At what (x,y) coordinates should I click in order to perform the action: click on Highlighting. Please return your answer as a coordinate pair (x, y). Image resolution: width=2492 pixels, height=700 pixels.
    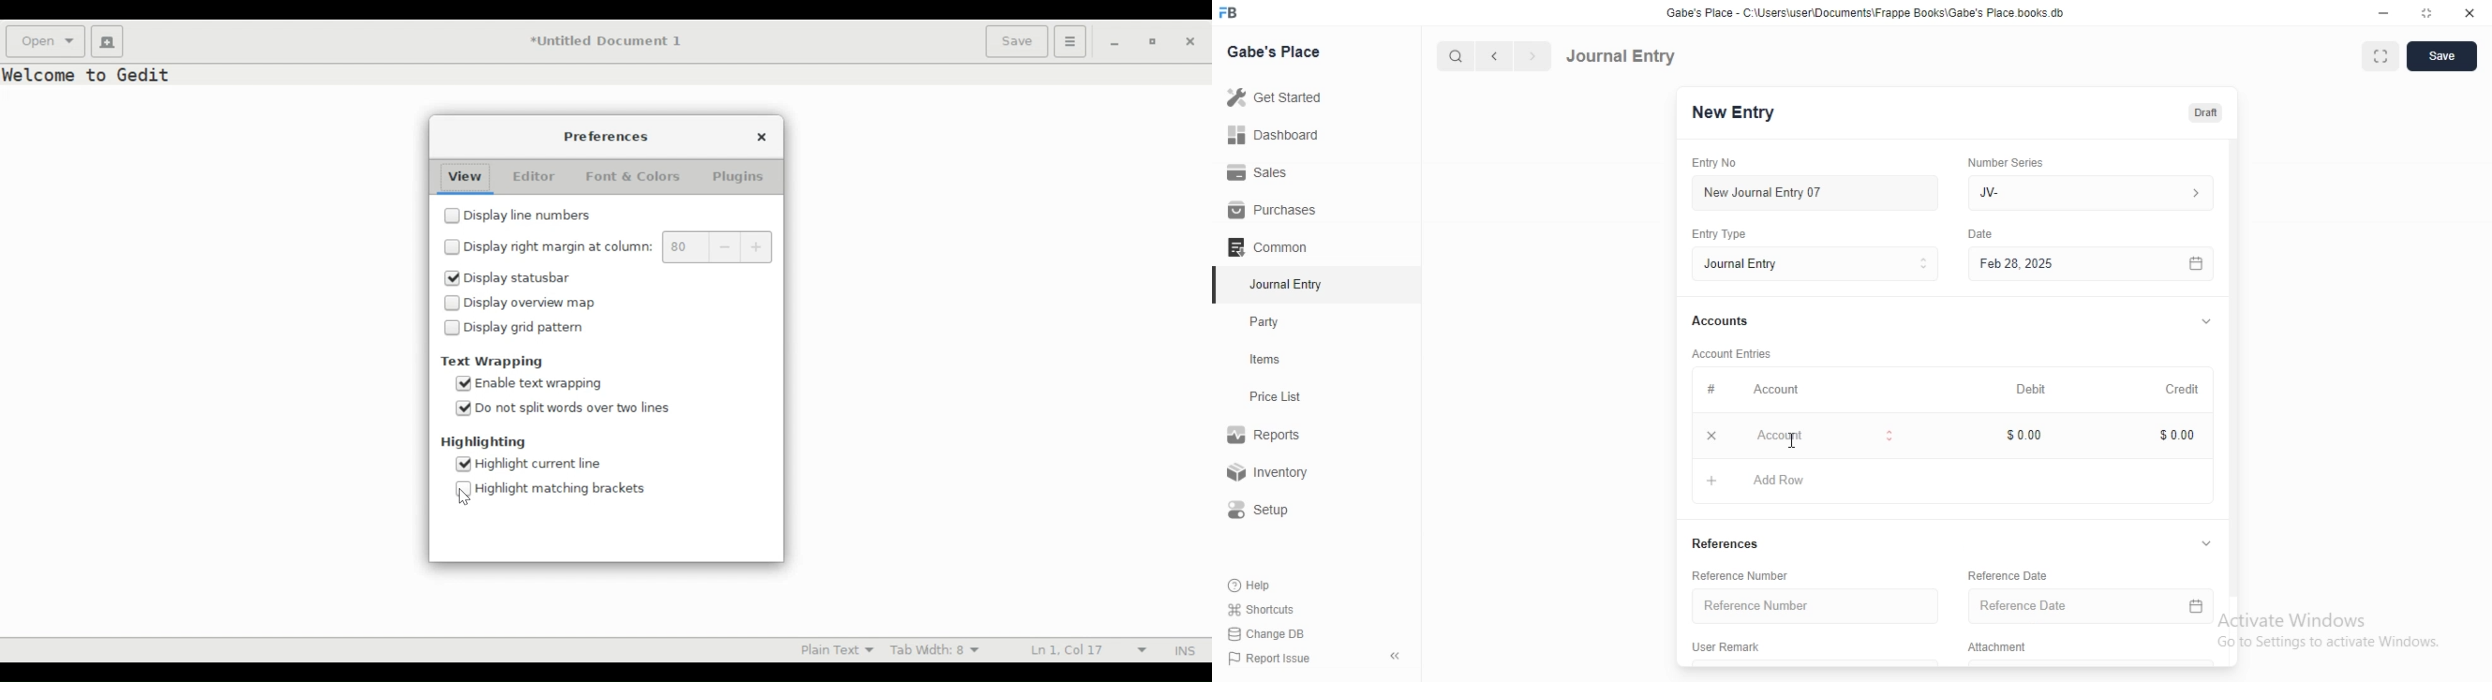
    Looking at the image, I should click on (481, 442).